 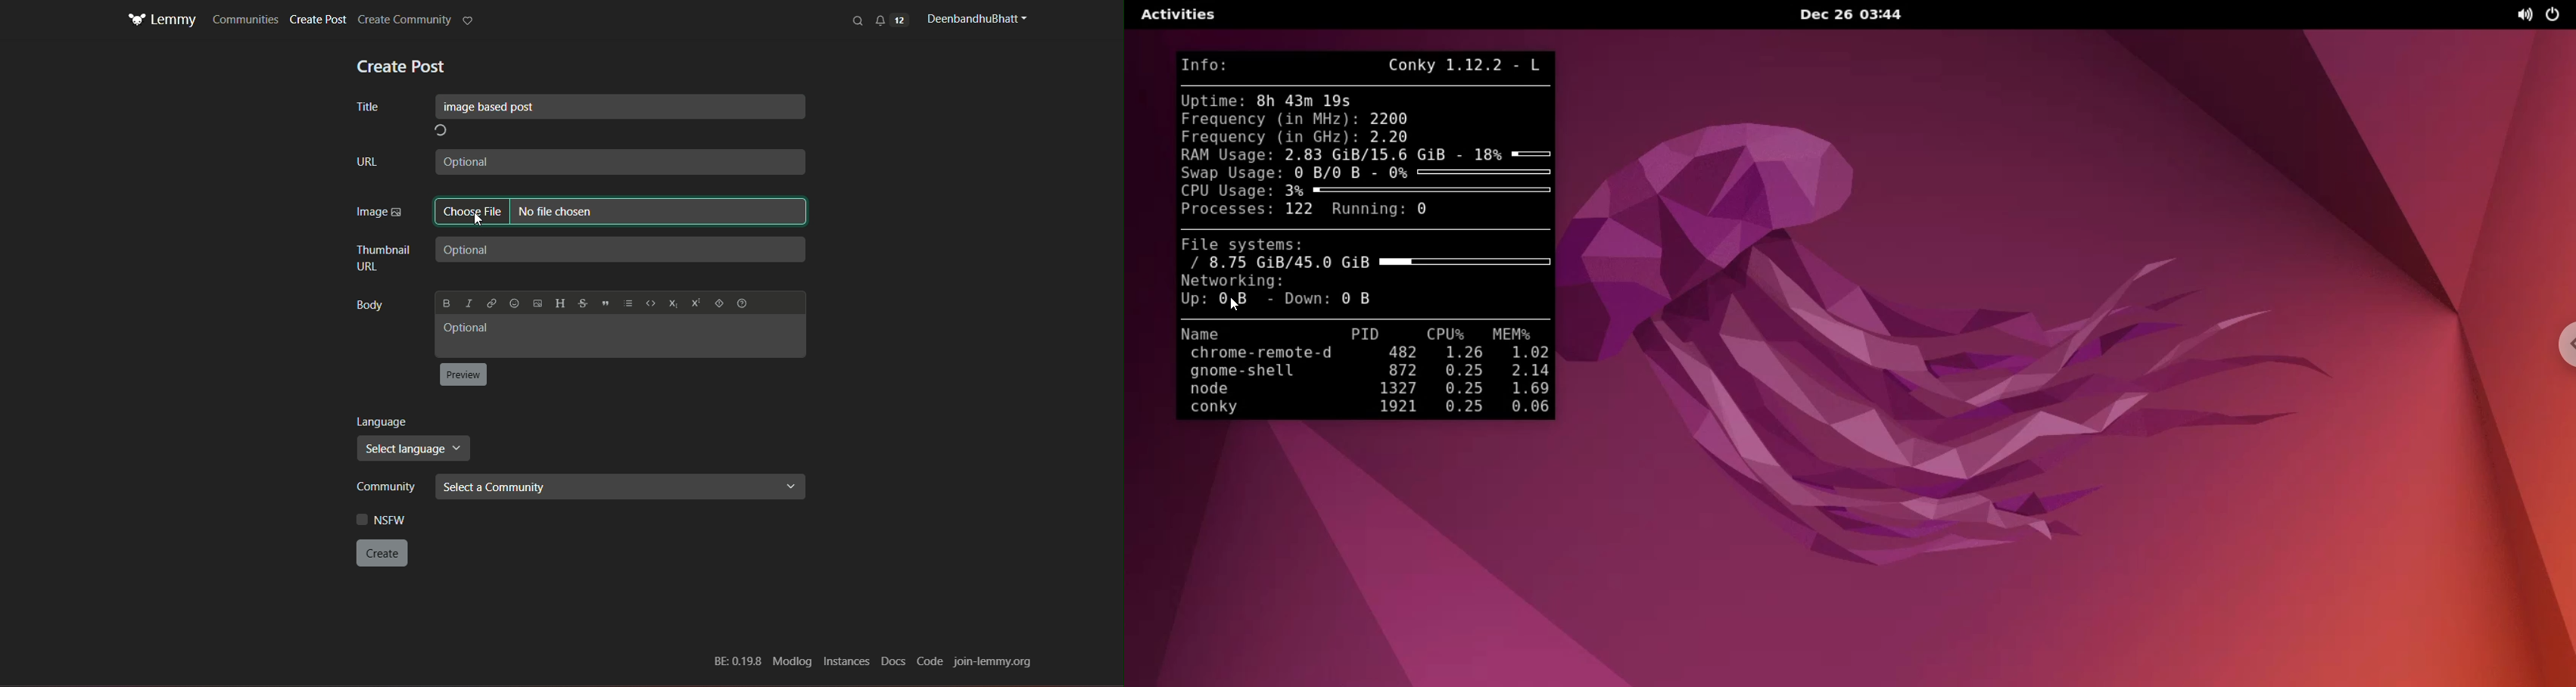 What do you see at coordinates (514, 300) in the screenshot?
I see `Emoji` at bounding box center [514, 300].